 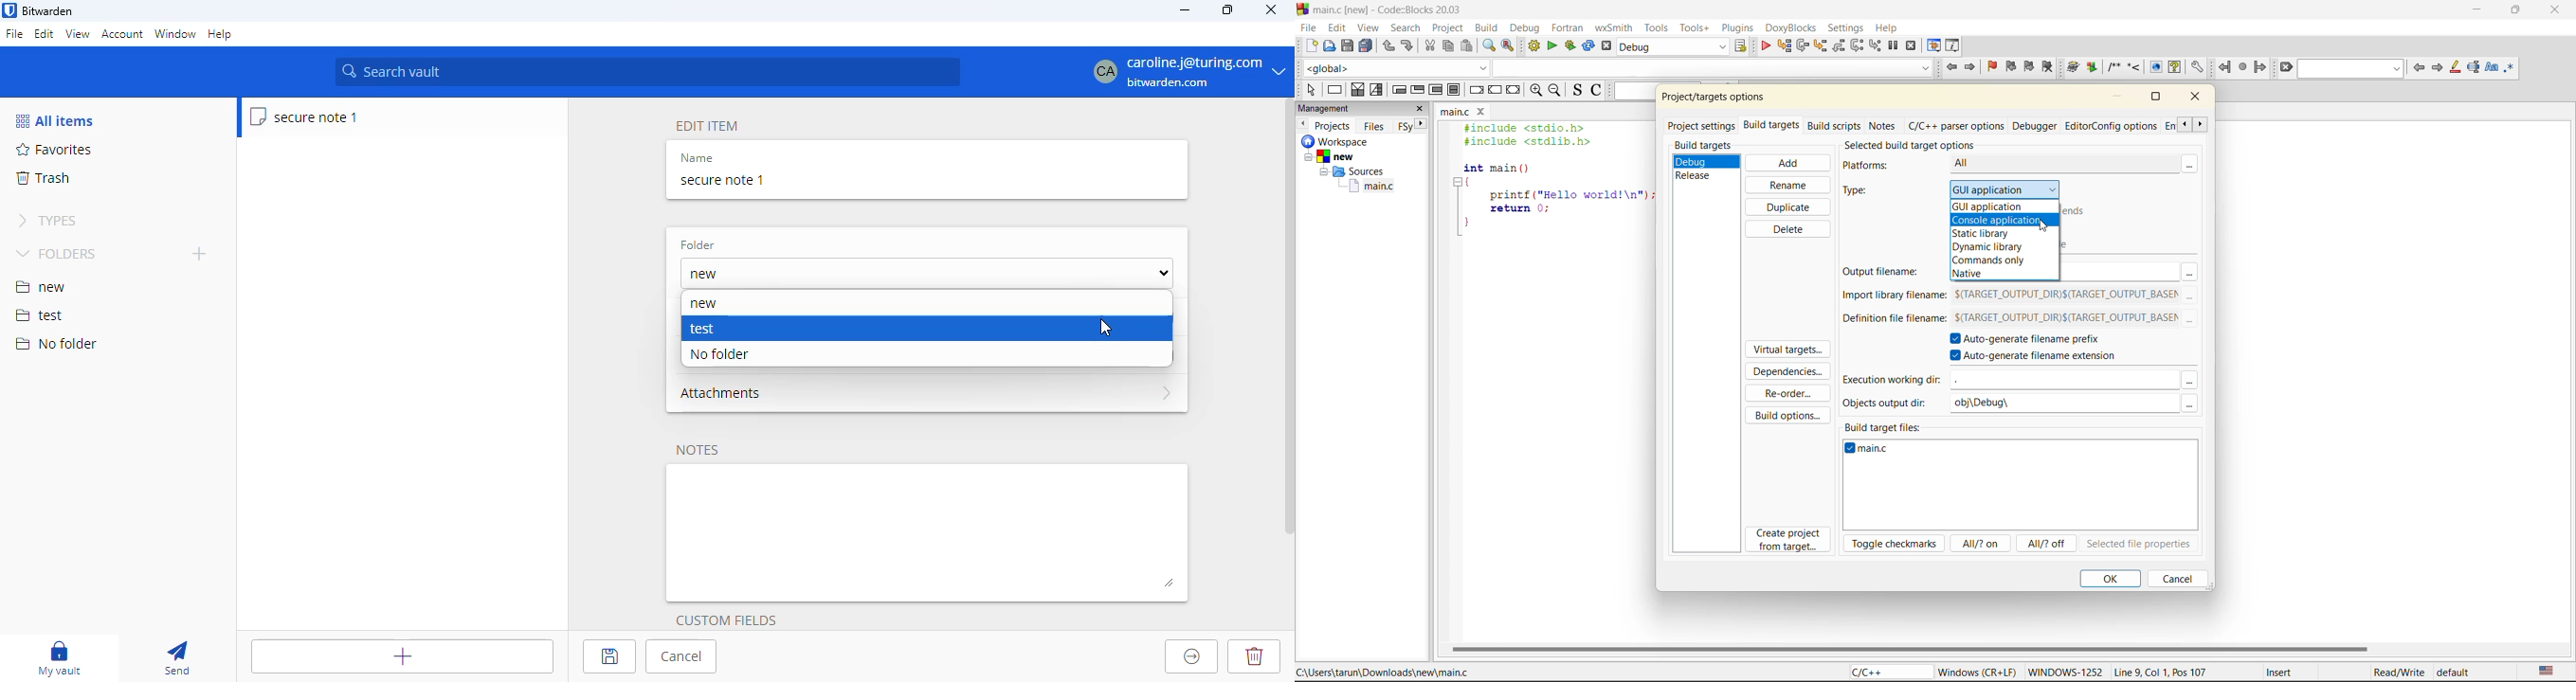 I want to click on return instruction, so click(x=1513, y=91).